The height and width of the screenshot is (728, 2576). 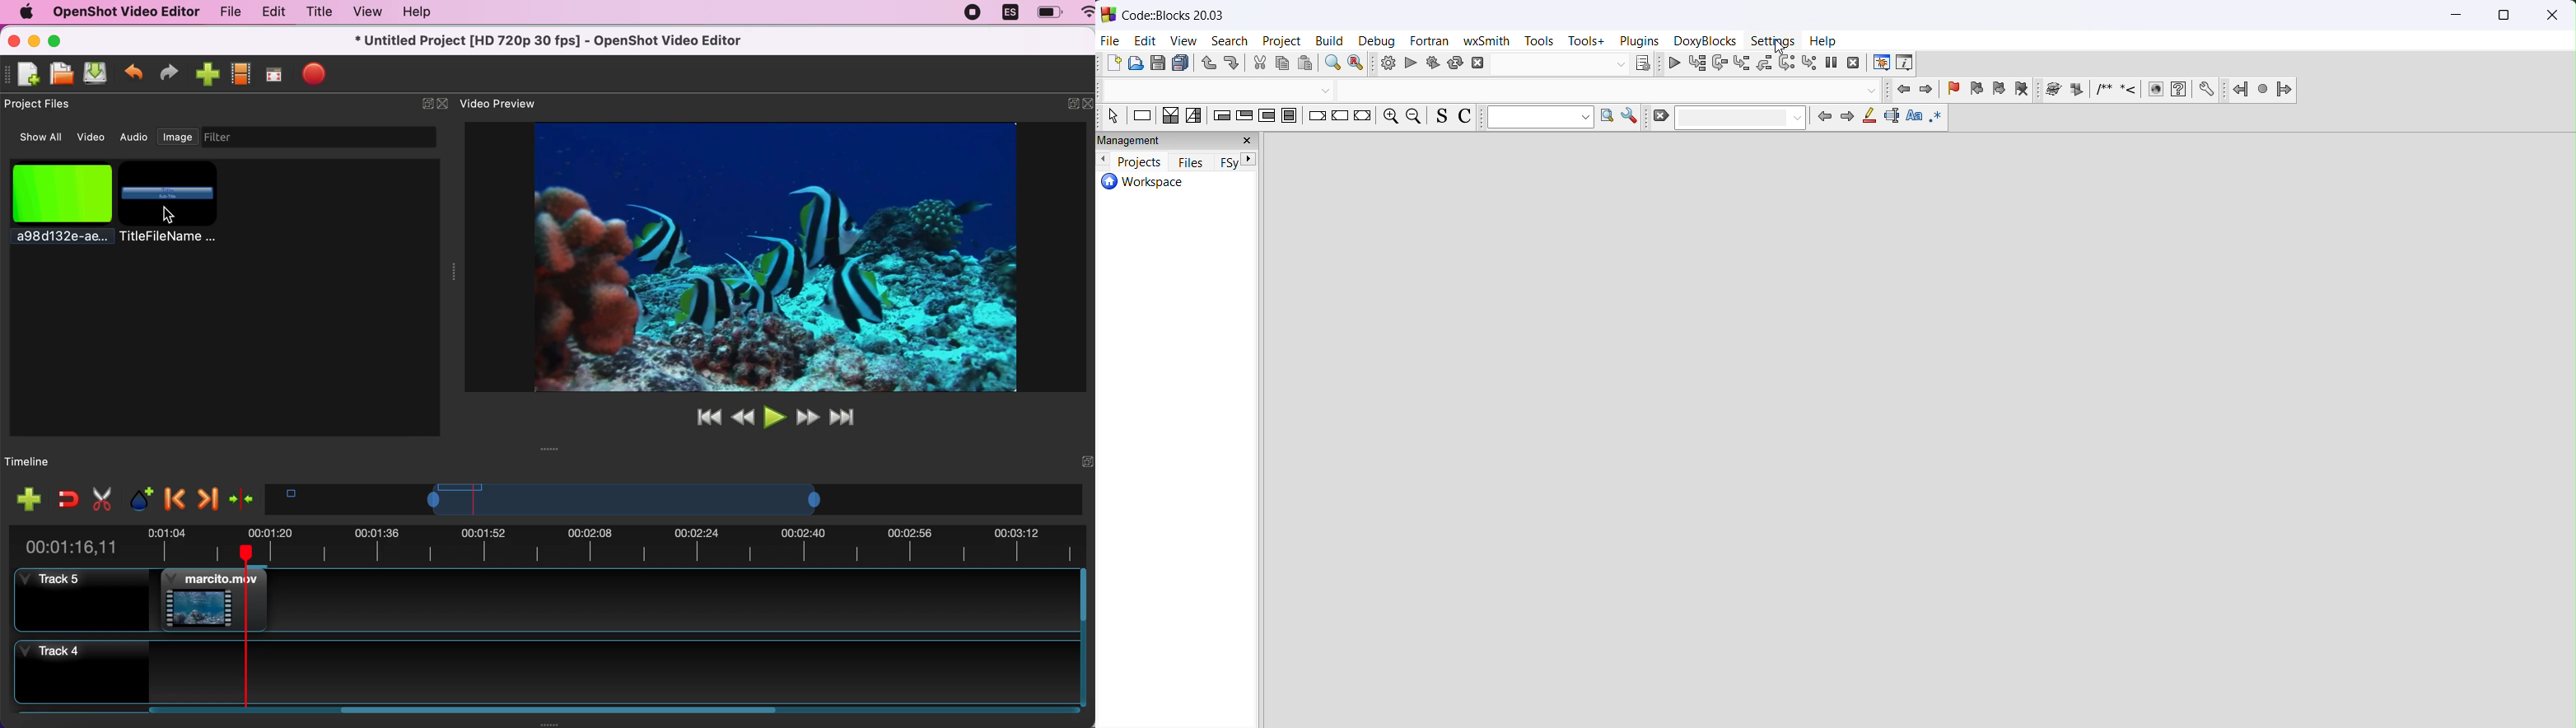 What do you see at coordinates (1880, 63) in the screenshot?
I see `debugging windows` at bounding box center [1880, 63].